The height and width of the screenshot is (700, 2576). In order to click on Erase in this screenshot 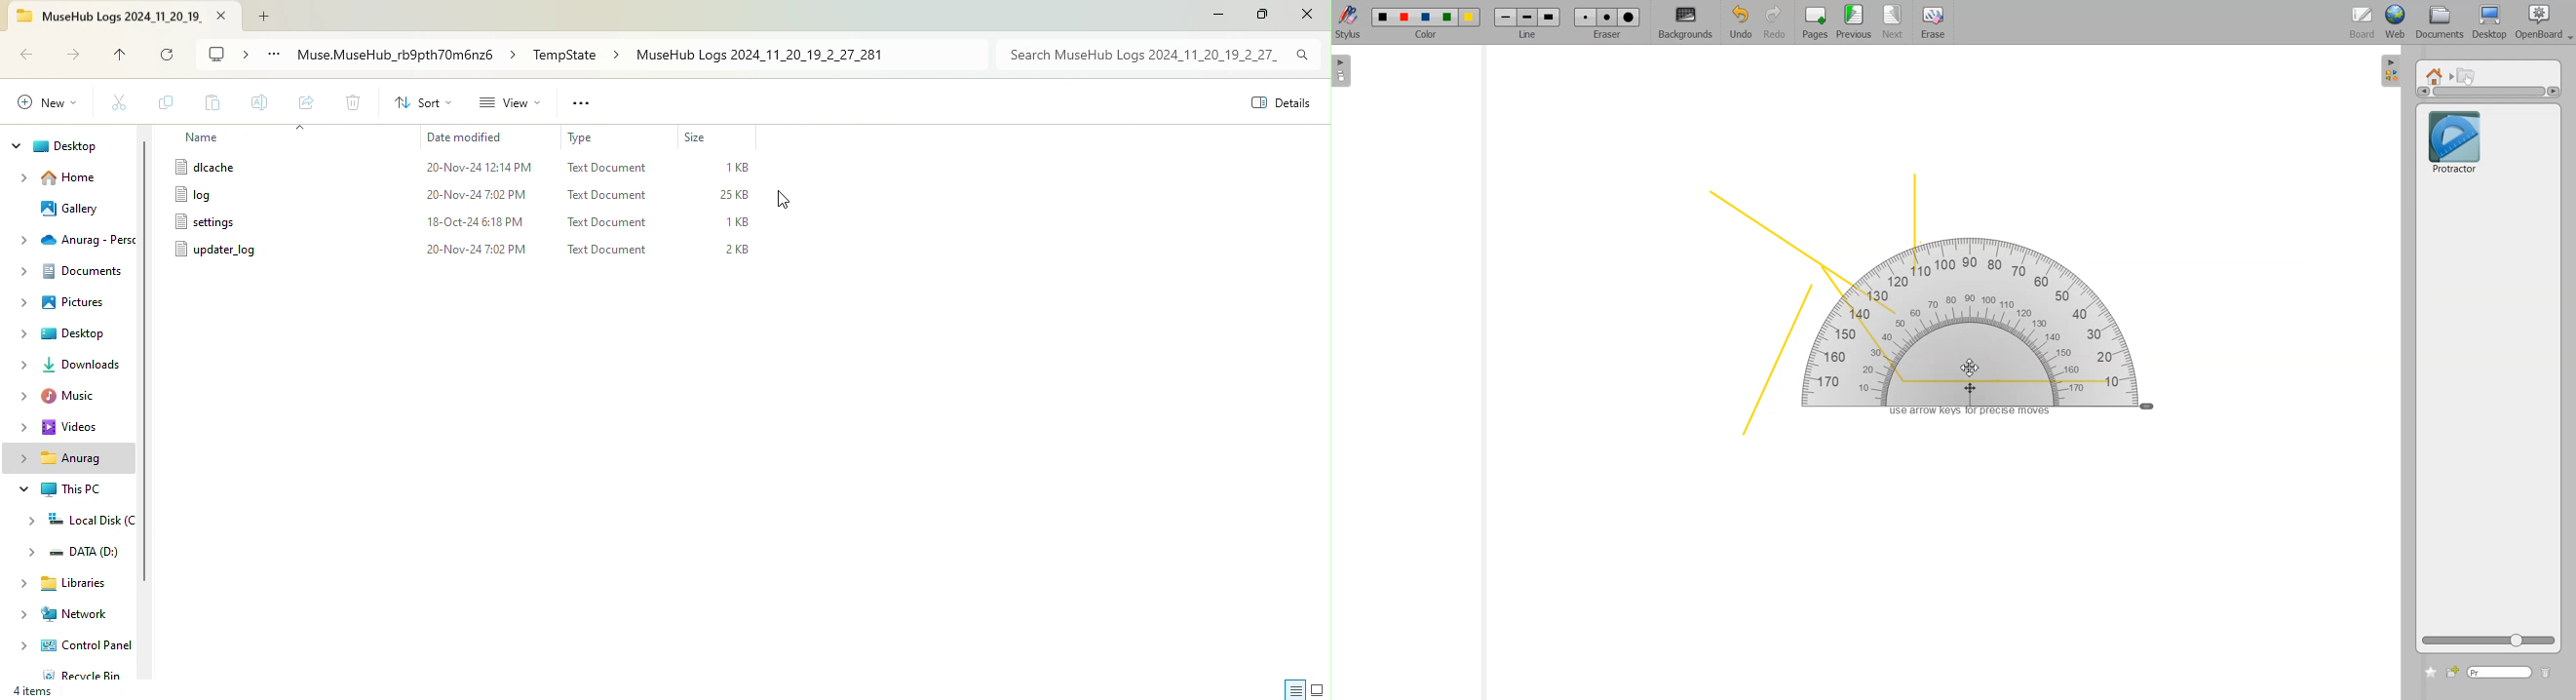, I will do `click(1607, 17)`.